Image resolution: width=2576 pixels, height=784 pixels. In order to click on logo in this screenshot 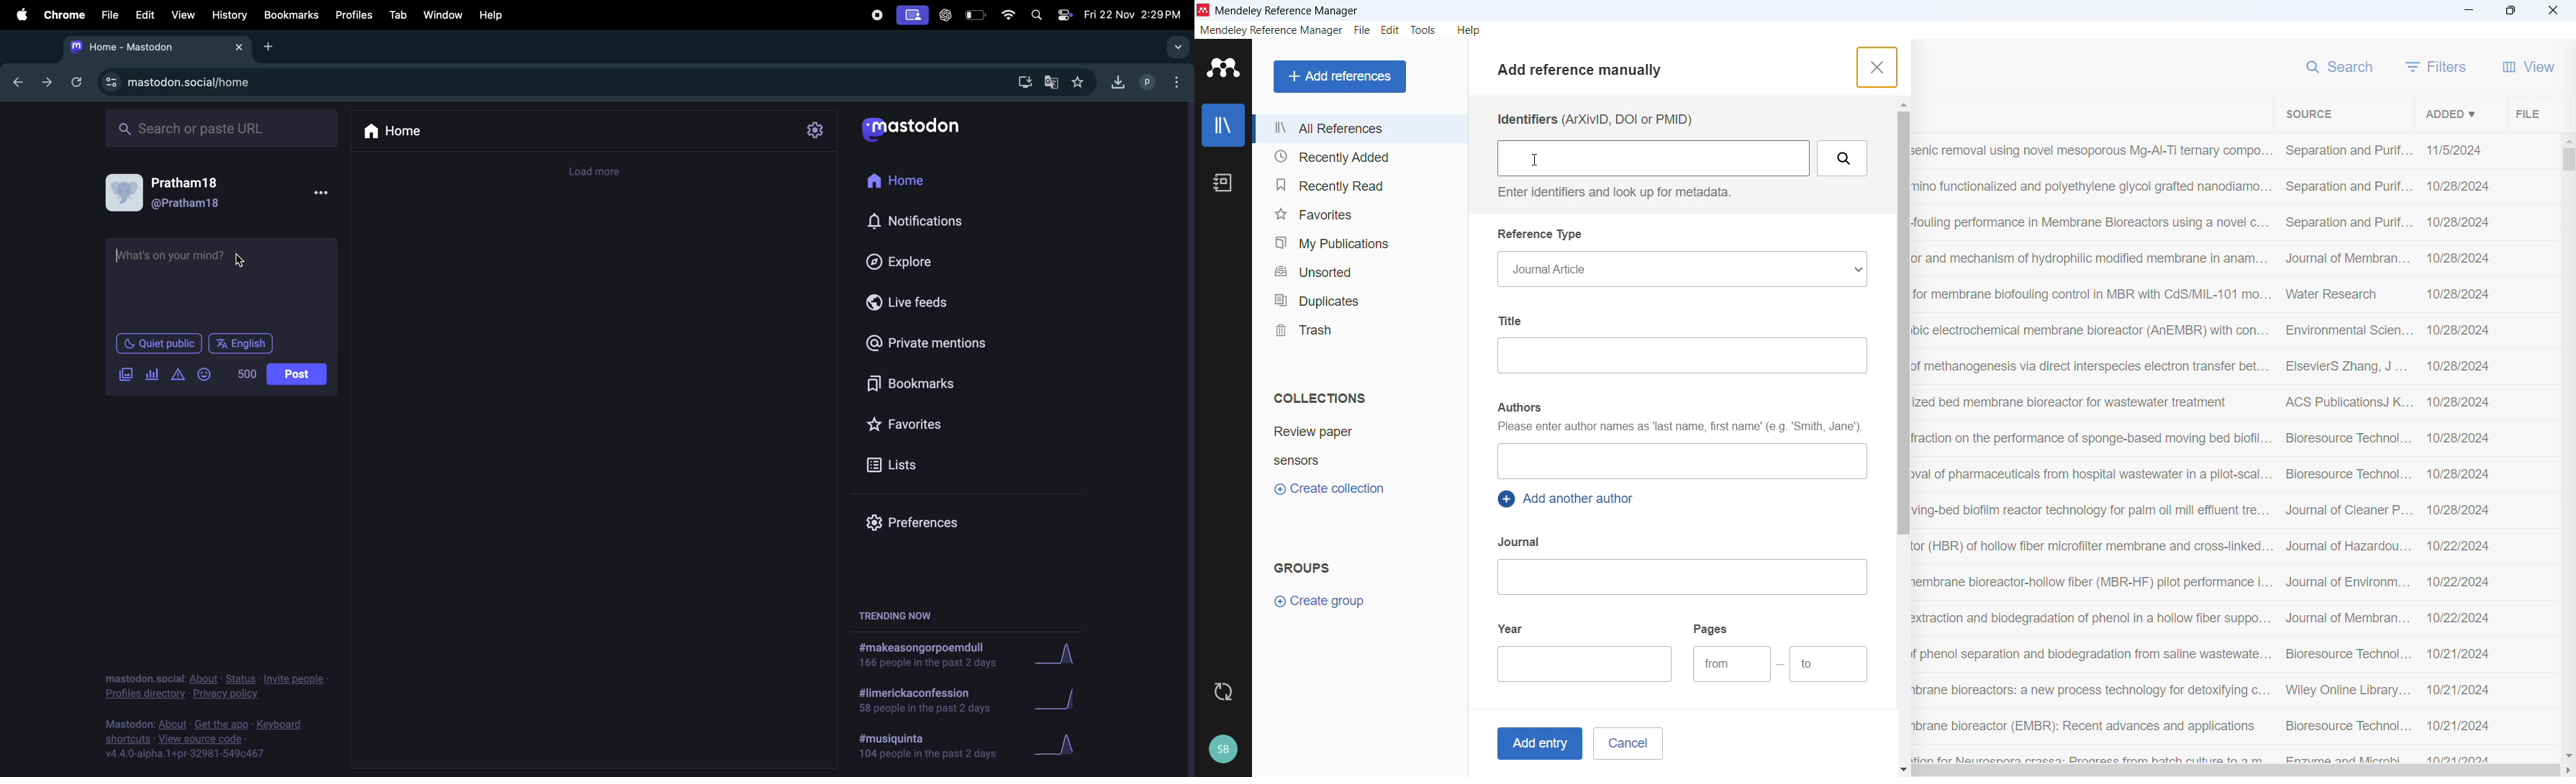, I will do `click(1204, 10)`.